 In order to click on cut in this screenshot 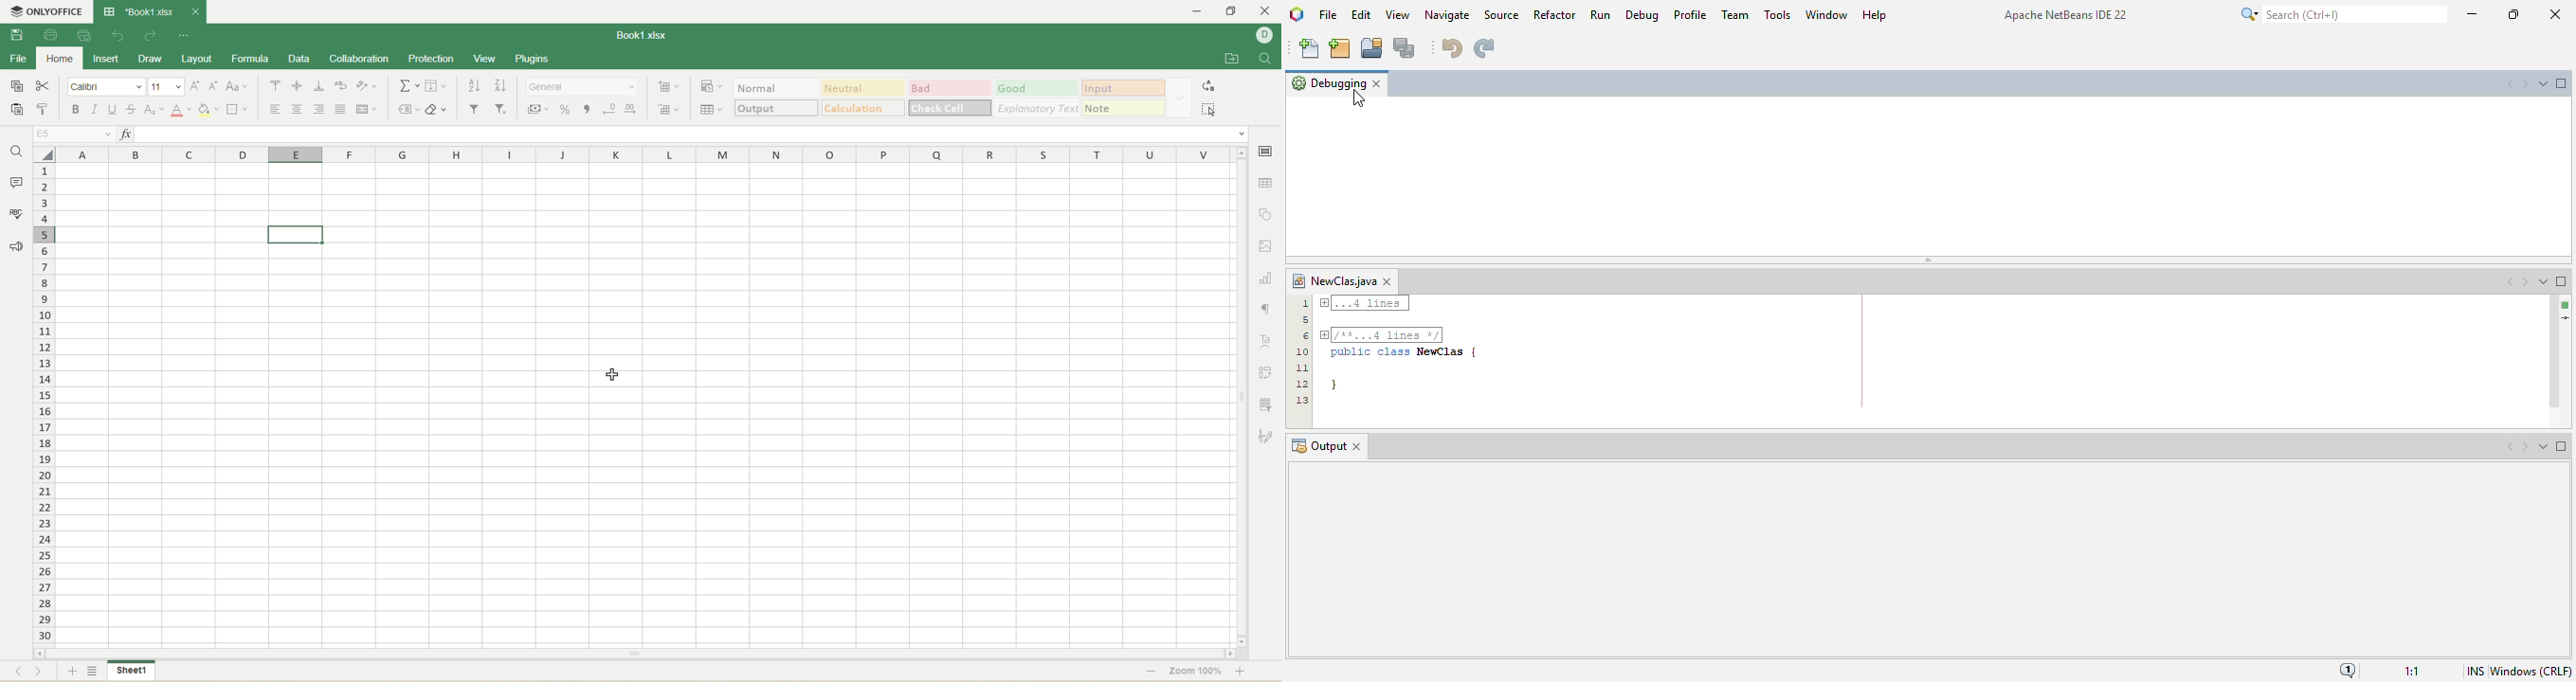, I will do `click(43, 84)`.